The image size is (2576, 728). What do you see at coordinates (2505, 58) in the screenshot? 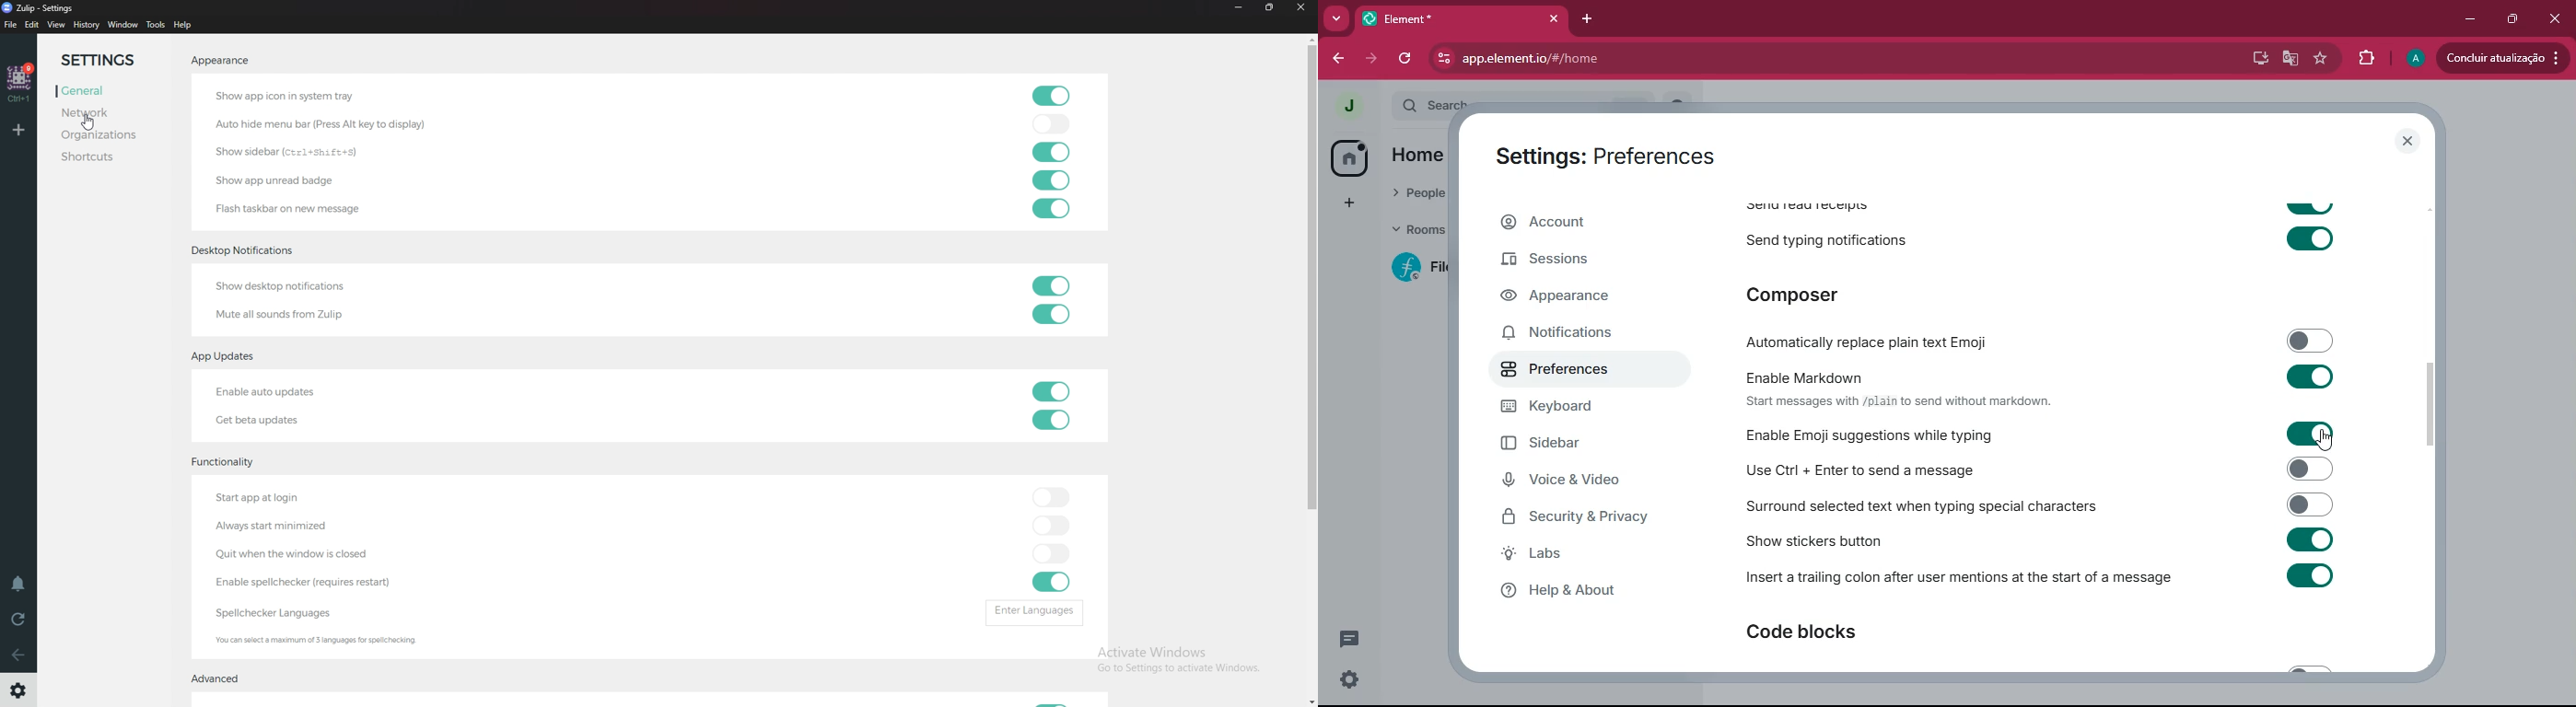
I see `Update` at bounding box center [2505, 58].